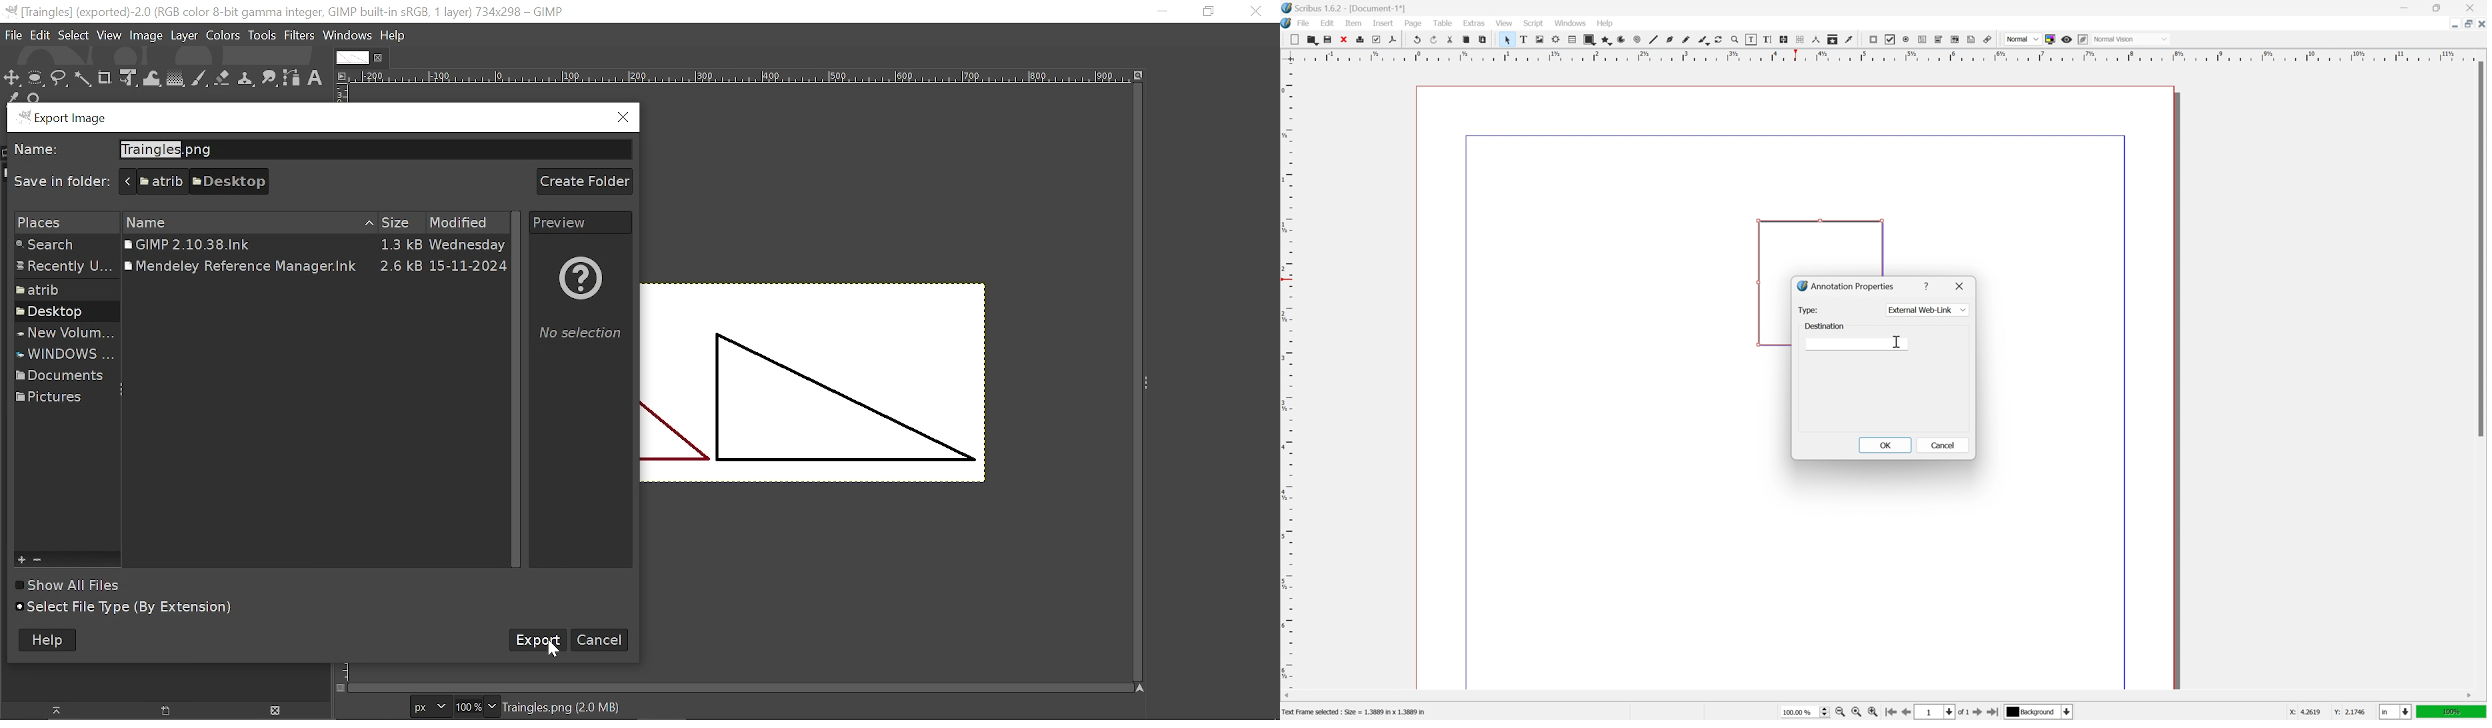 Image resolution: width=2492 pixels, height=728 pixels. Describe the element at coordinates (2465, 24) in the screenshot. I see `restore down` at that location.